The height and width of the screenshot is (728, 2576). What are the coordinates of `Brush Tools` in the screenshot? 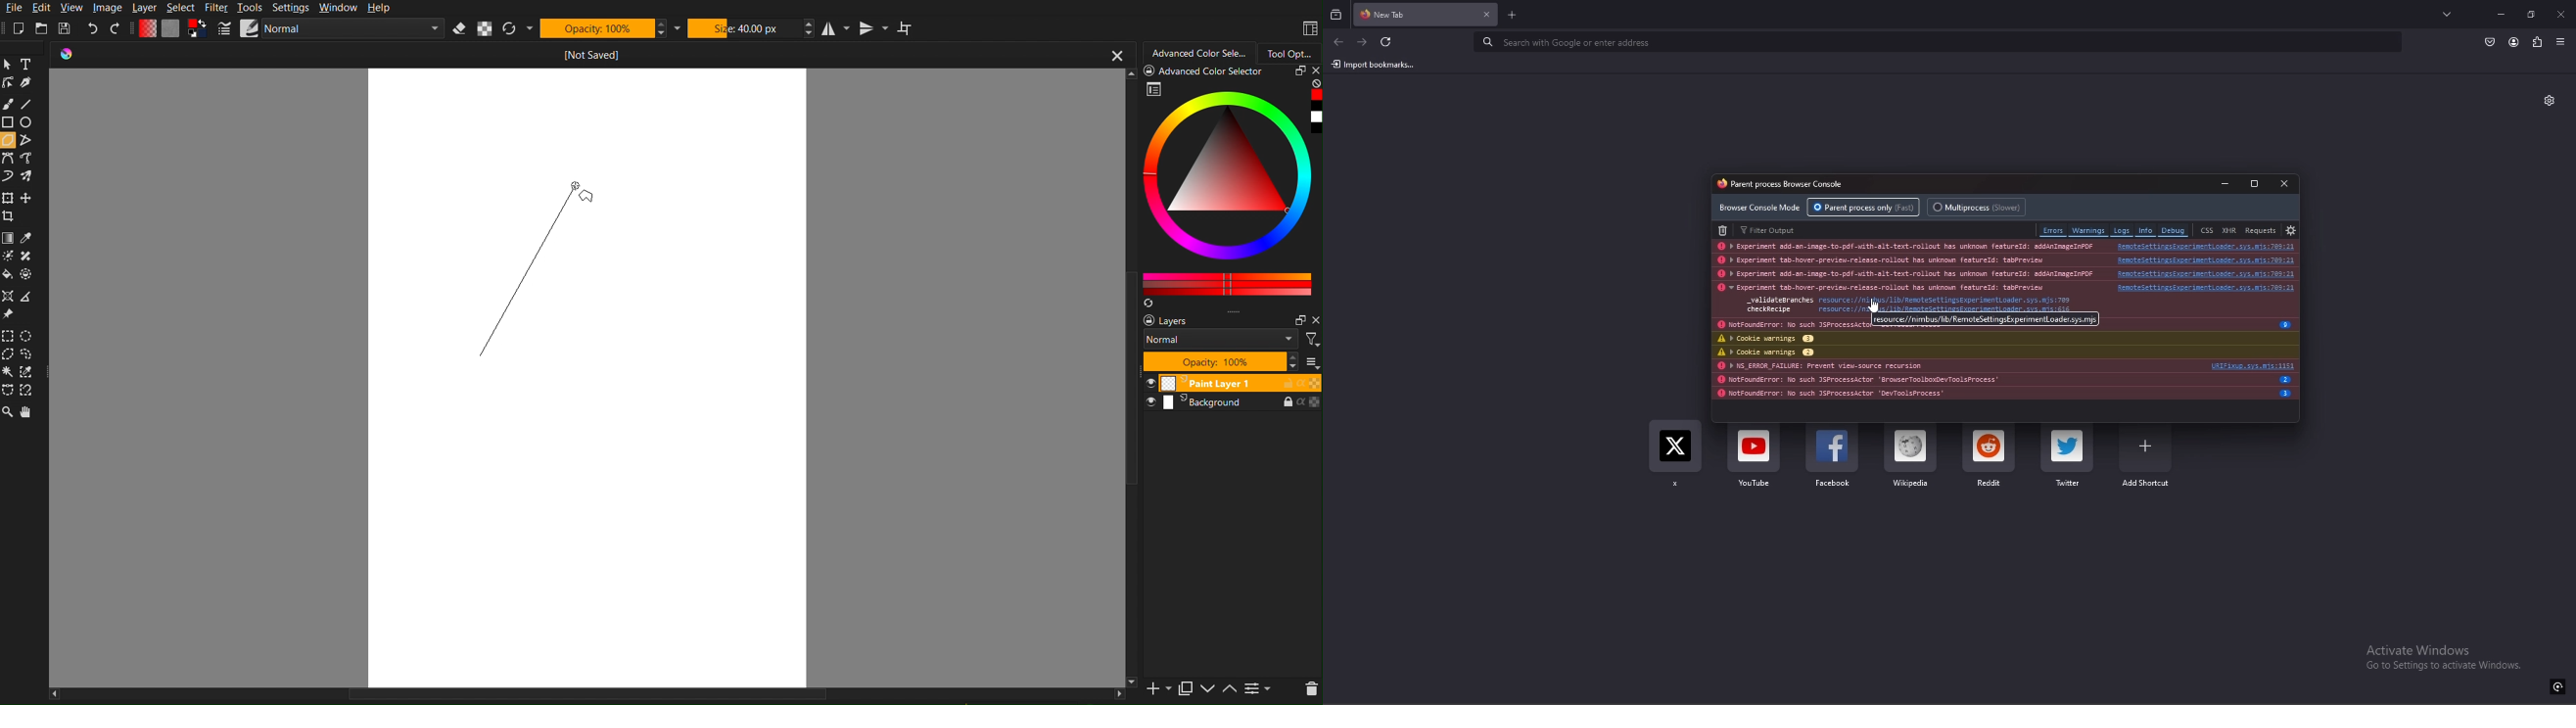 It's located at (9, 103).